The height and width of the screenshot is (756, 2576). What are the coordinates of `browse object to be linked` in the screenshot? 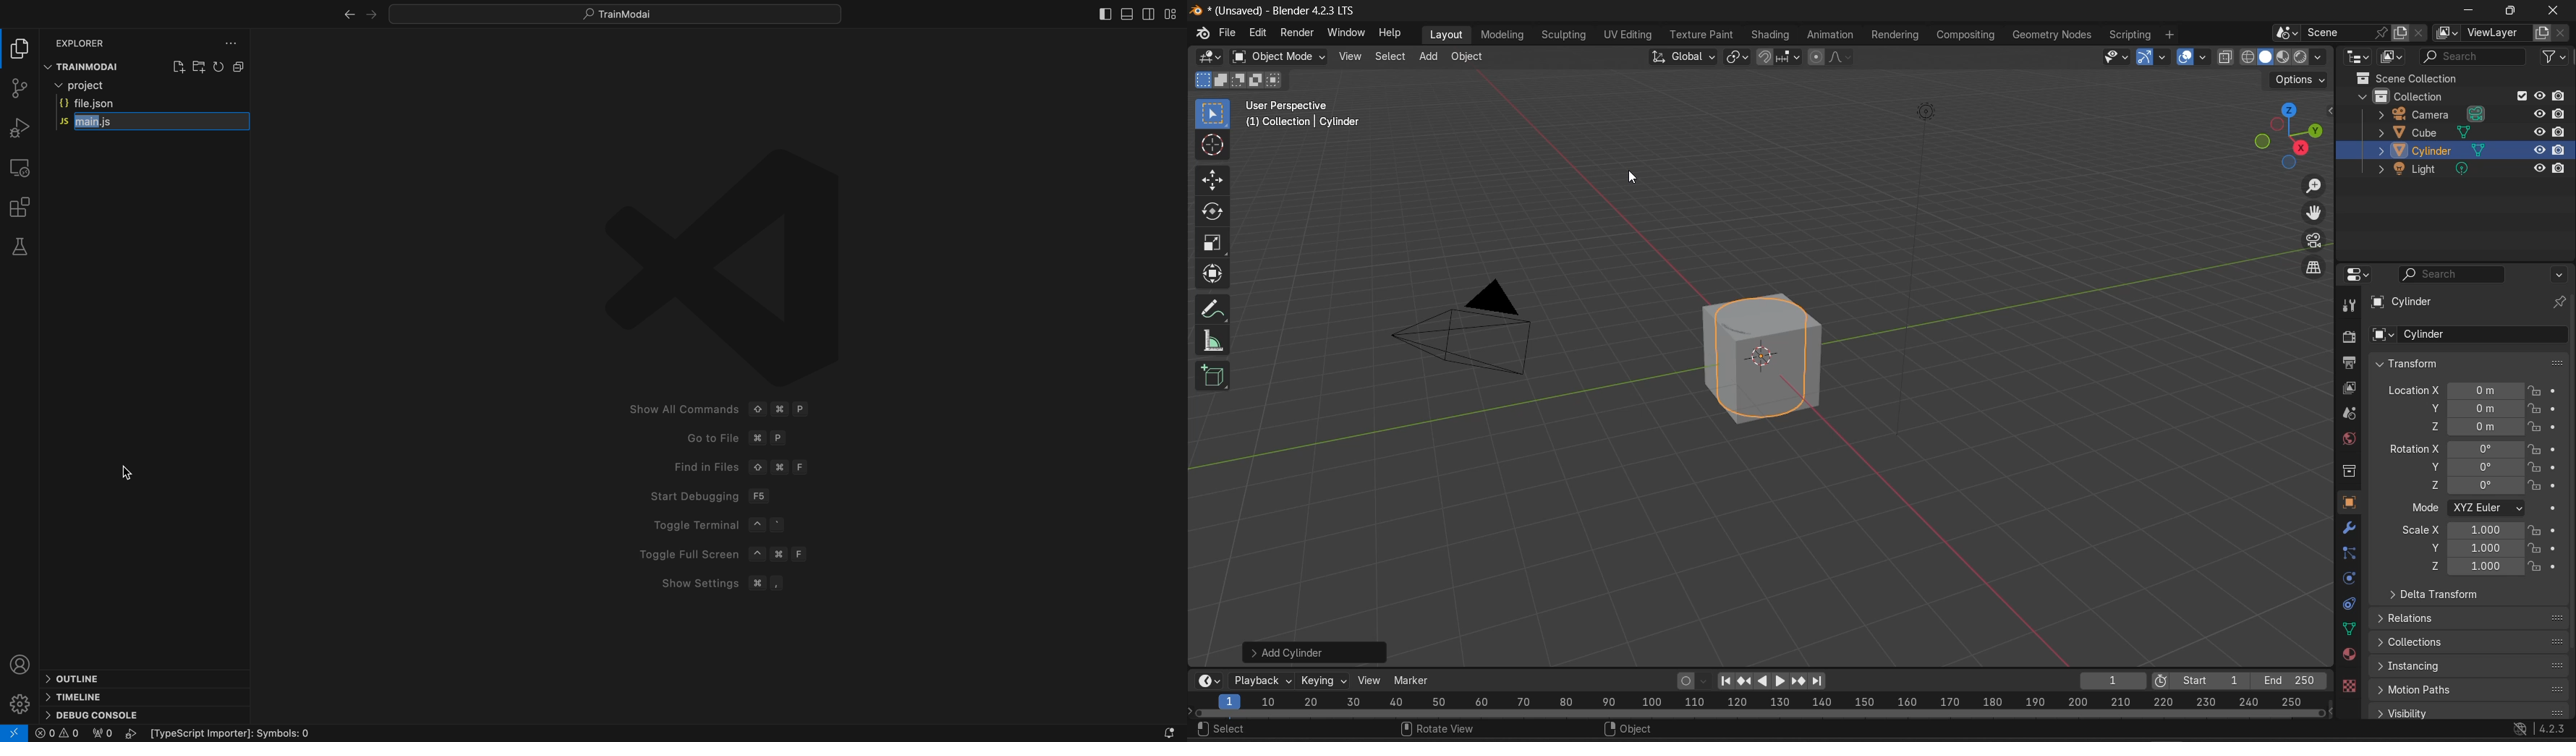 It's located at (2383, 336).